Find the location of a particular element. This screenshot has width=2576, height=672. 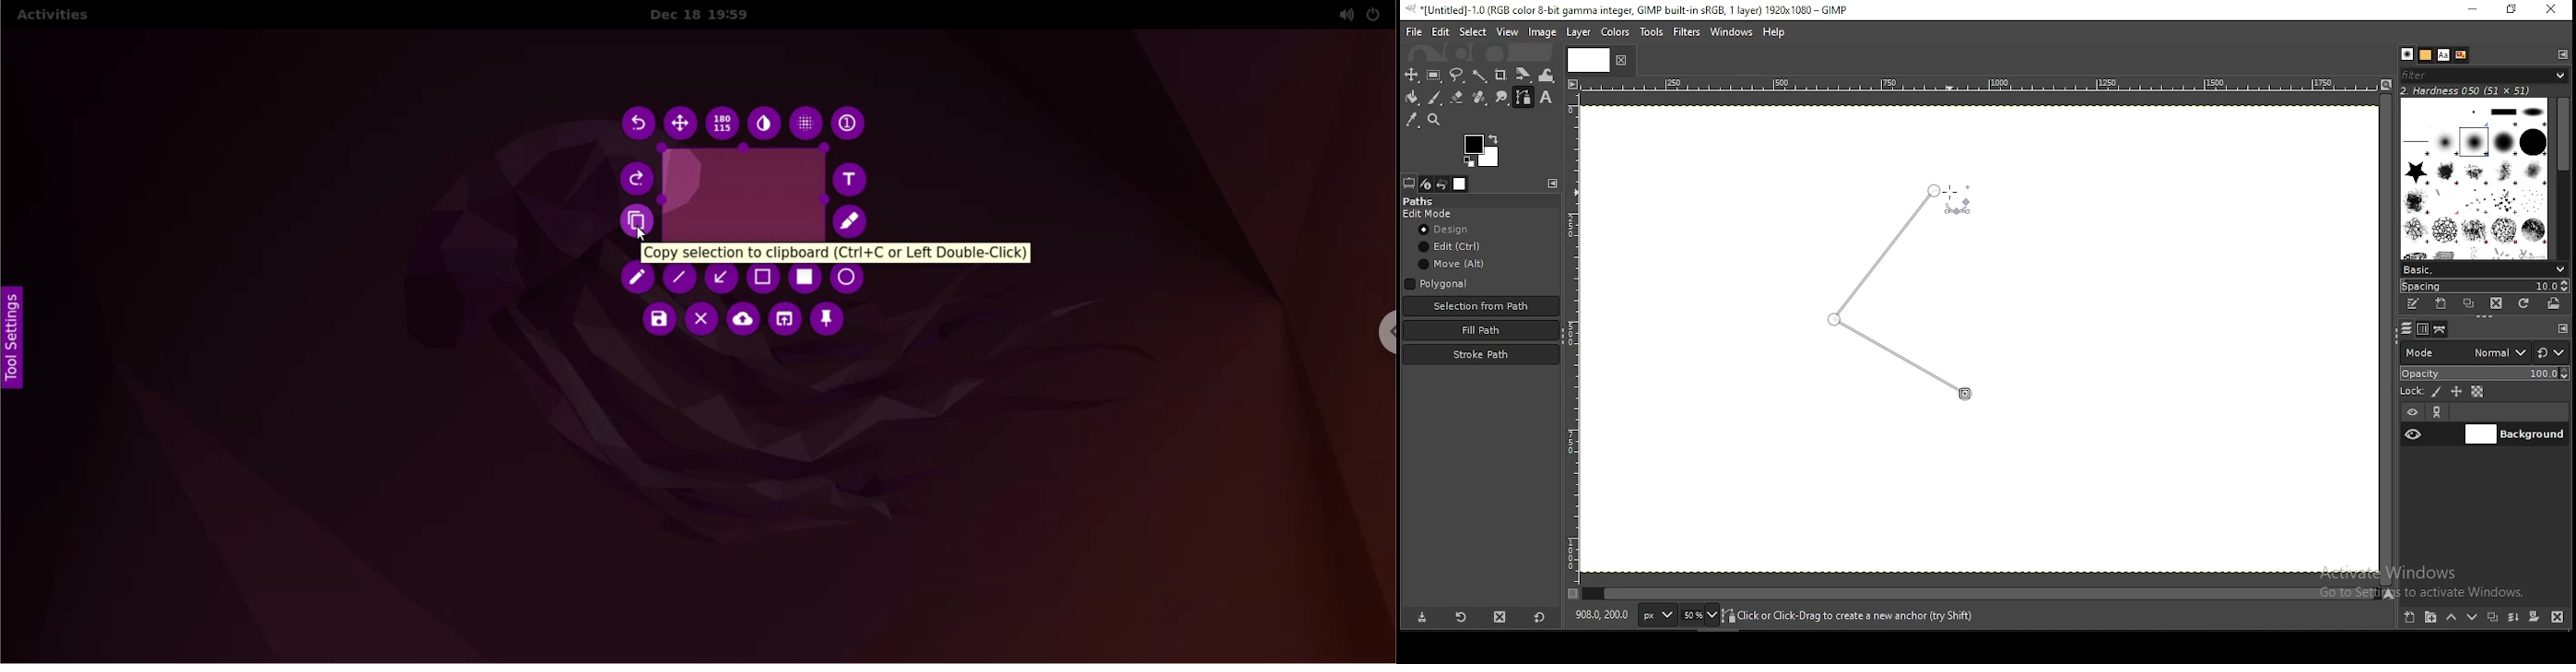

edit this brush is located at coordinates (2412, 303).